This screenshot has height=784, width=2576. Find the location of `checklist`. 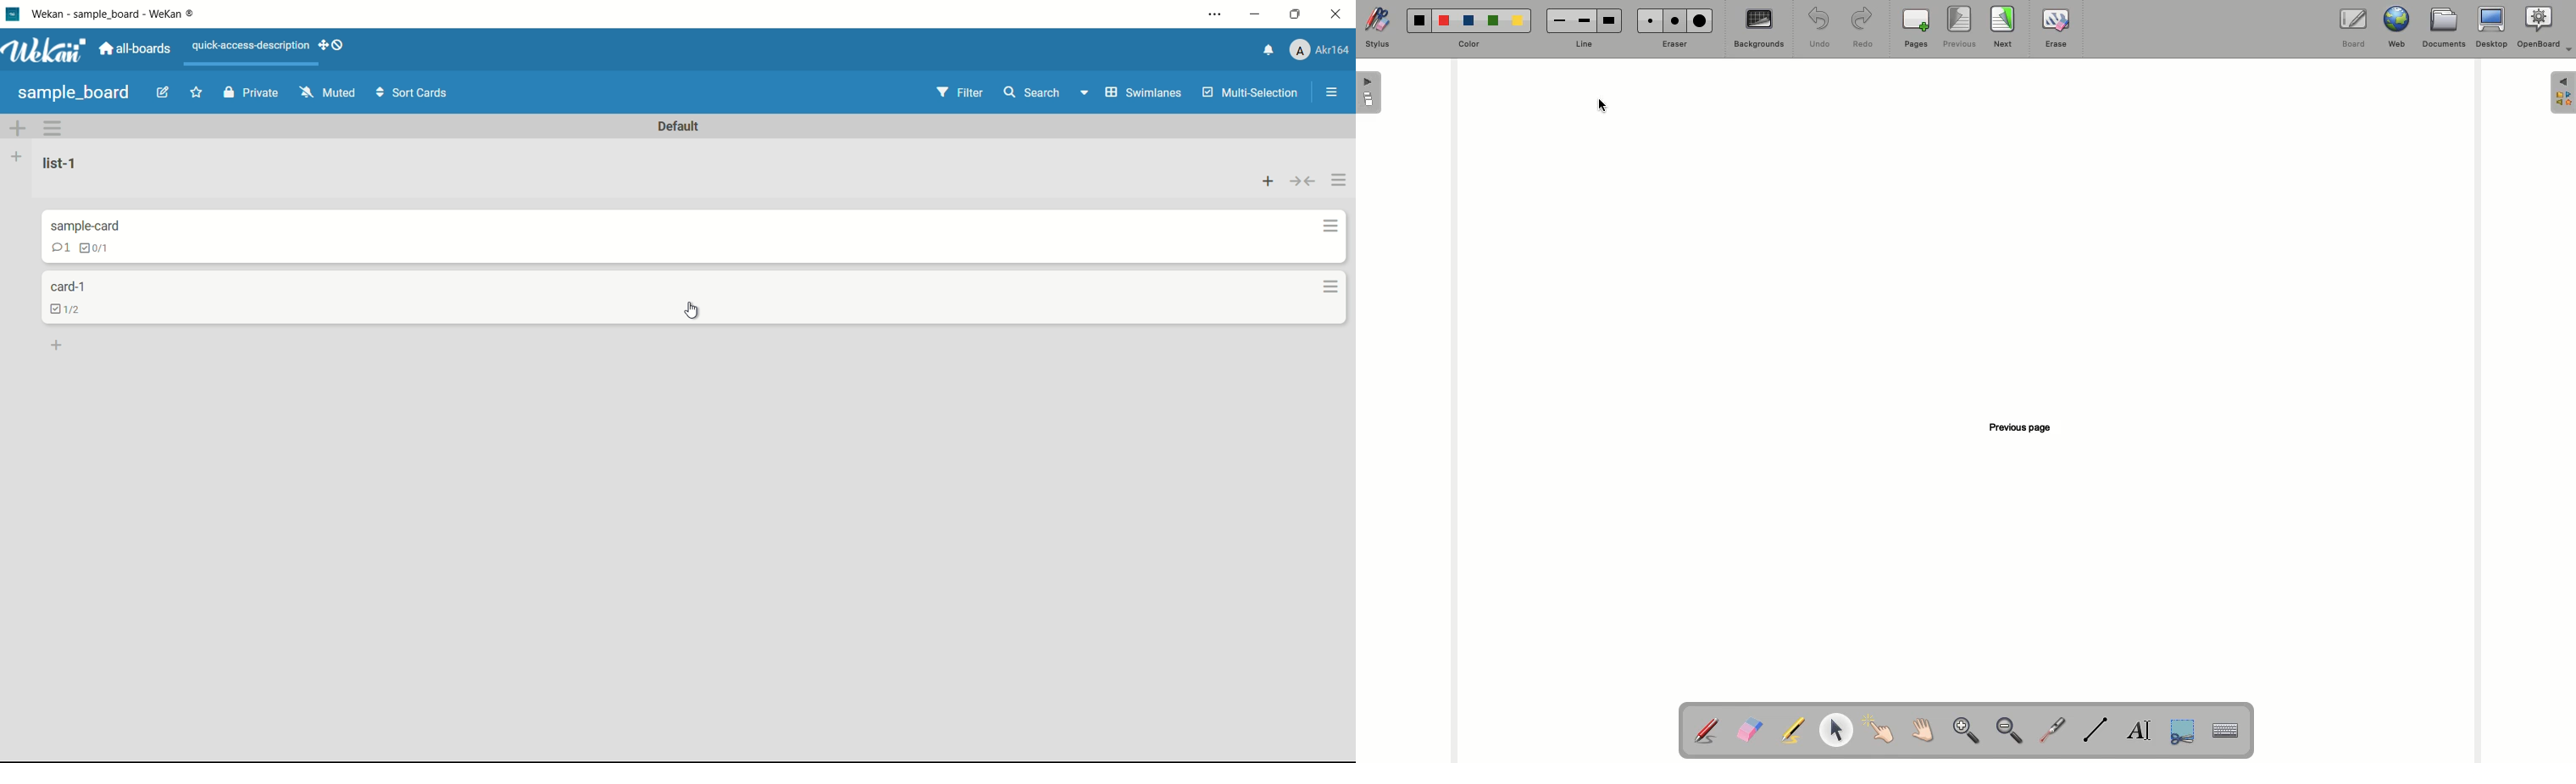

checklist is located at coordinates (96, 247).